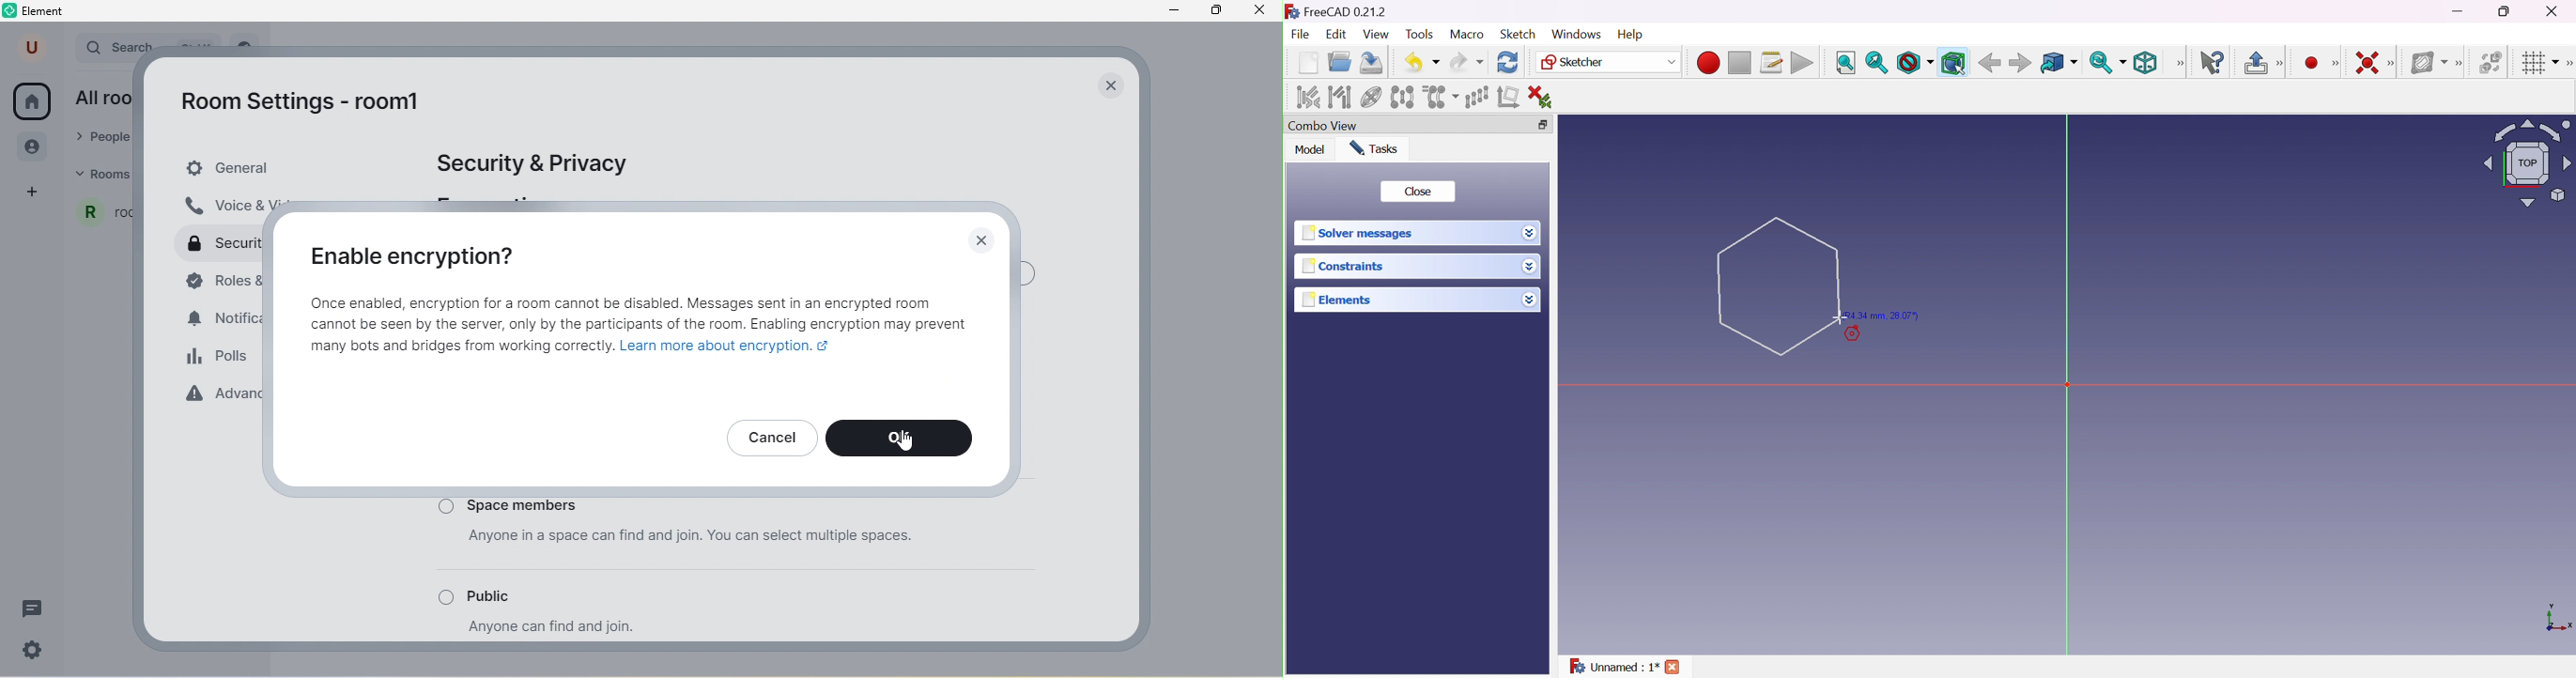  I want to click on cursor movement, so click(906, 439).